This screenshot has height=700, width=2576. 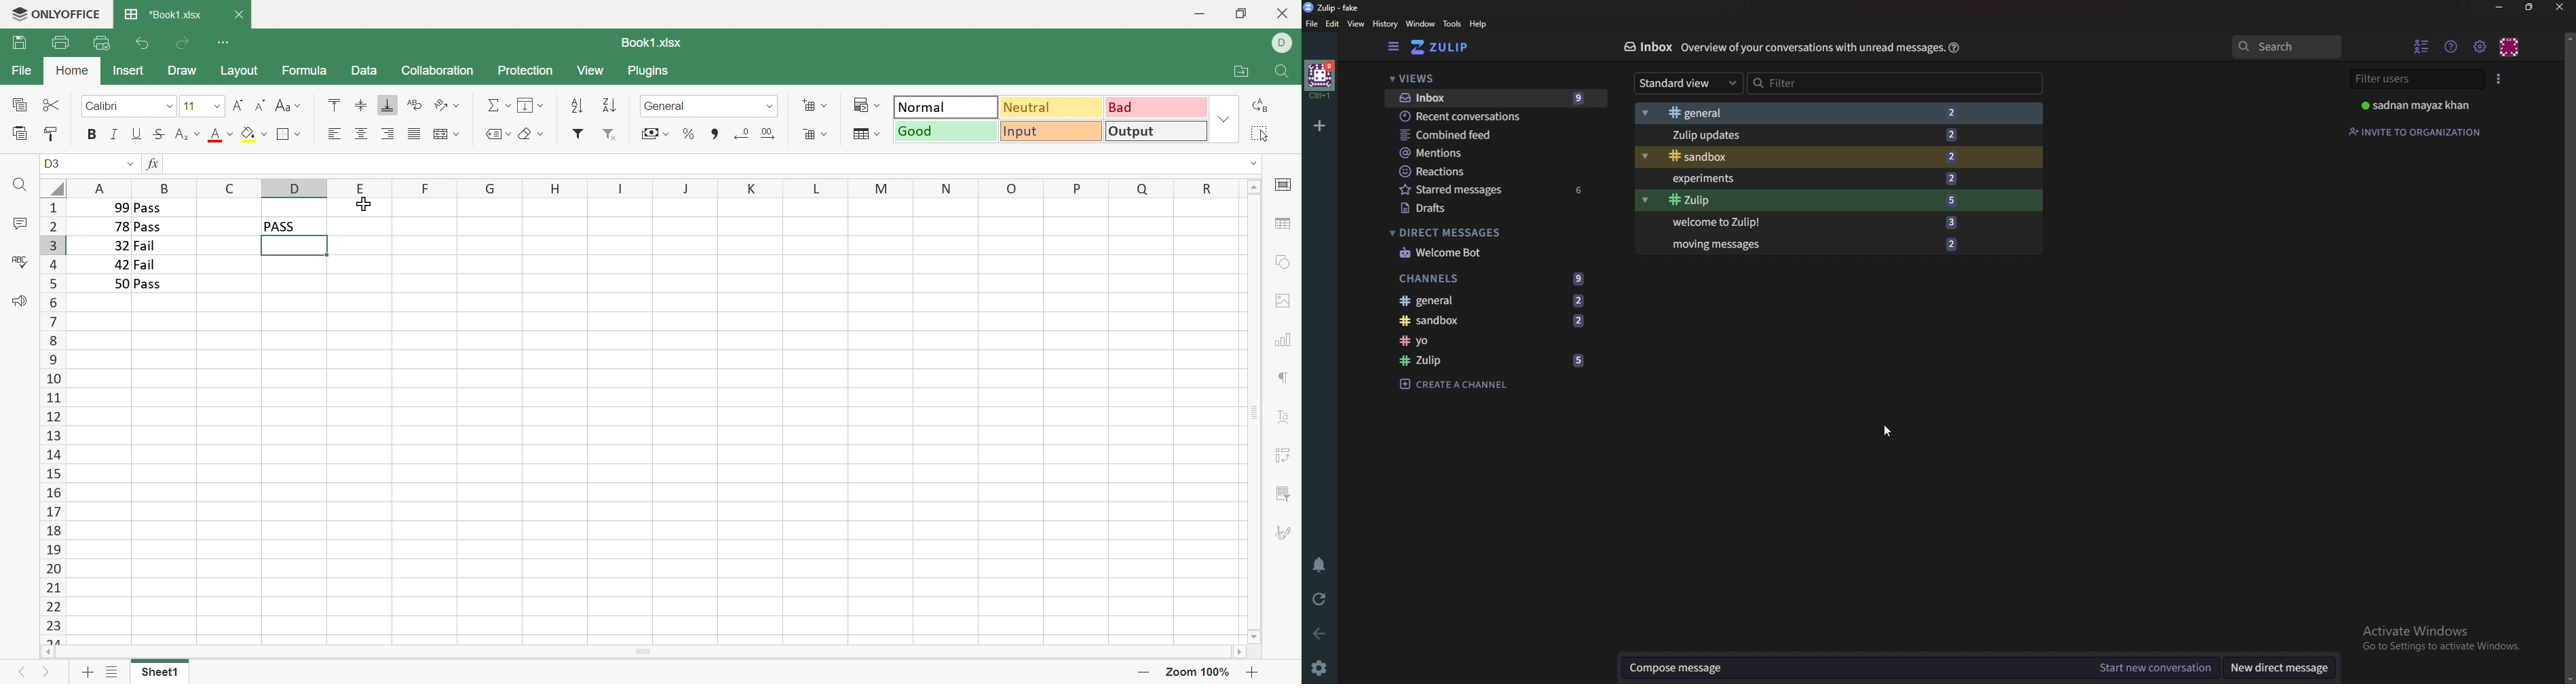 What do you see at coordinates (2156, 667) in the screenshot?
I see `Start new conversation` at bounding box center [2156, 667].